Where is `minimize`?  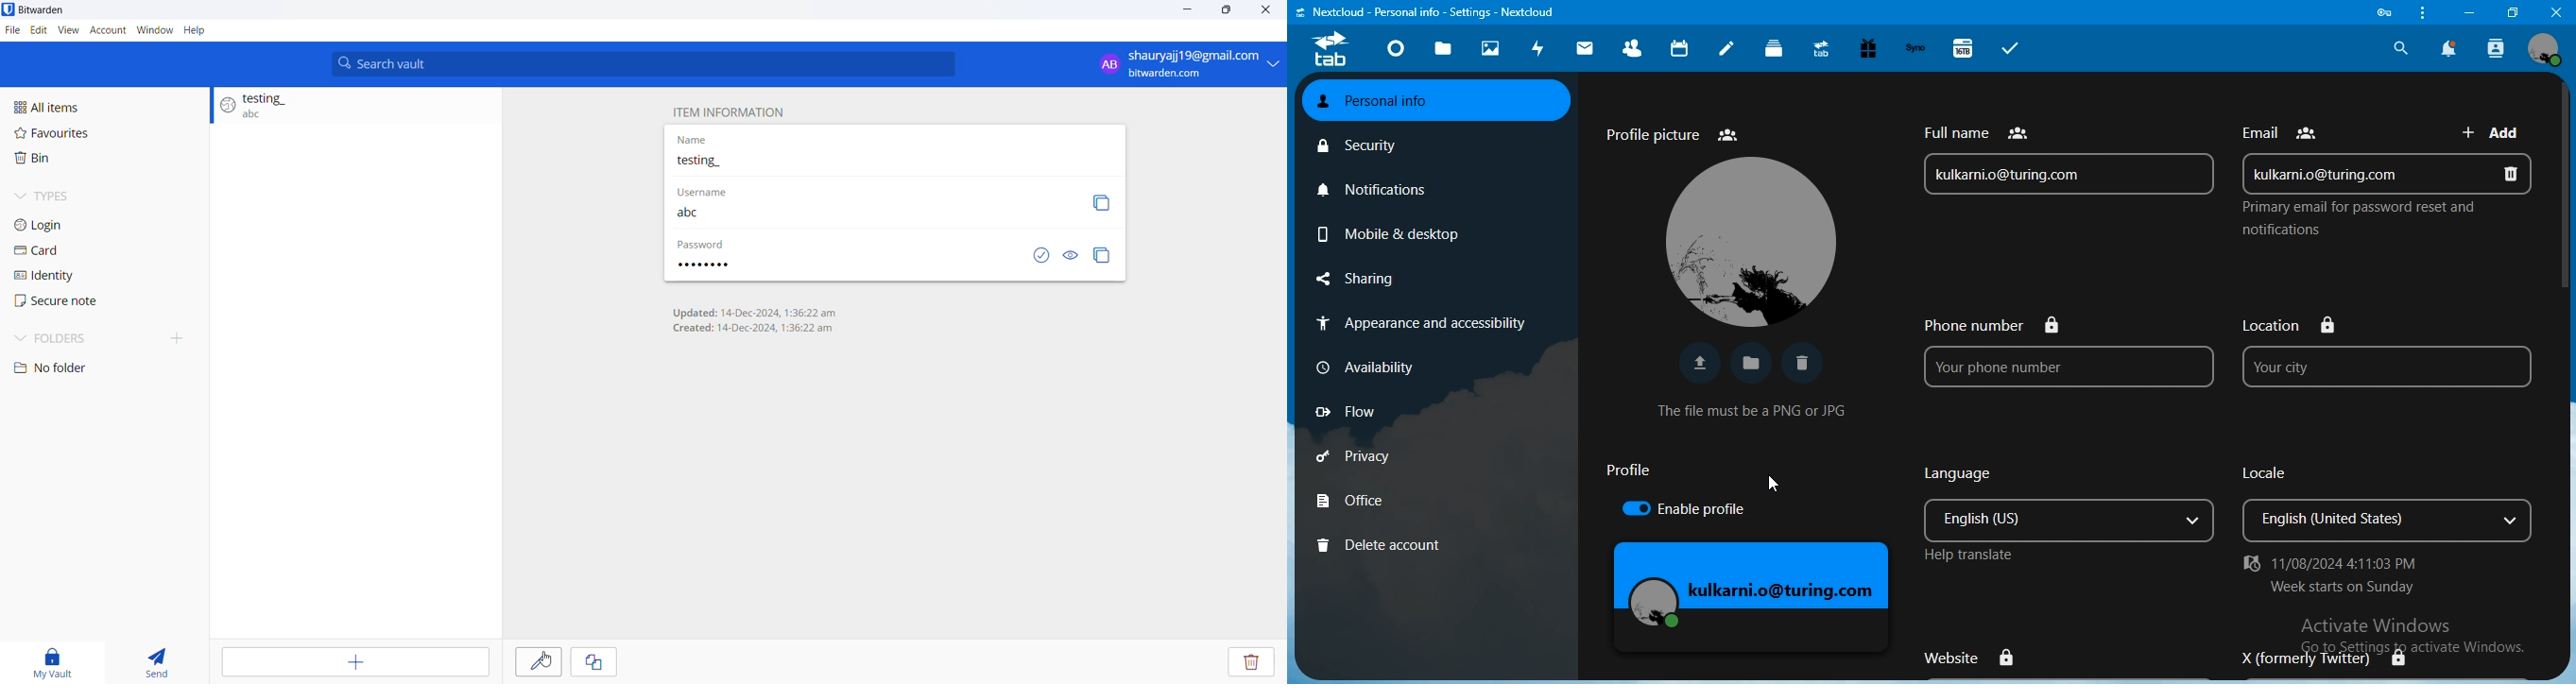
minimize is located at coordinates (2467, 12).